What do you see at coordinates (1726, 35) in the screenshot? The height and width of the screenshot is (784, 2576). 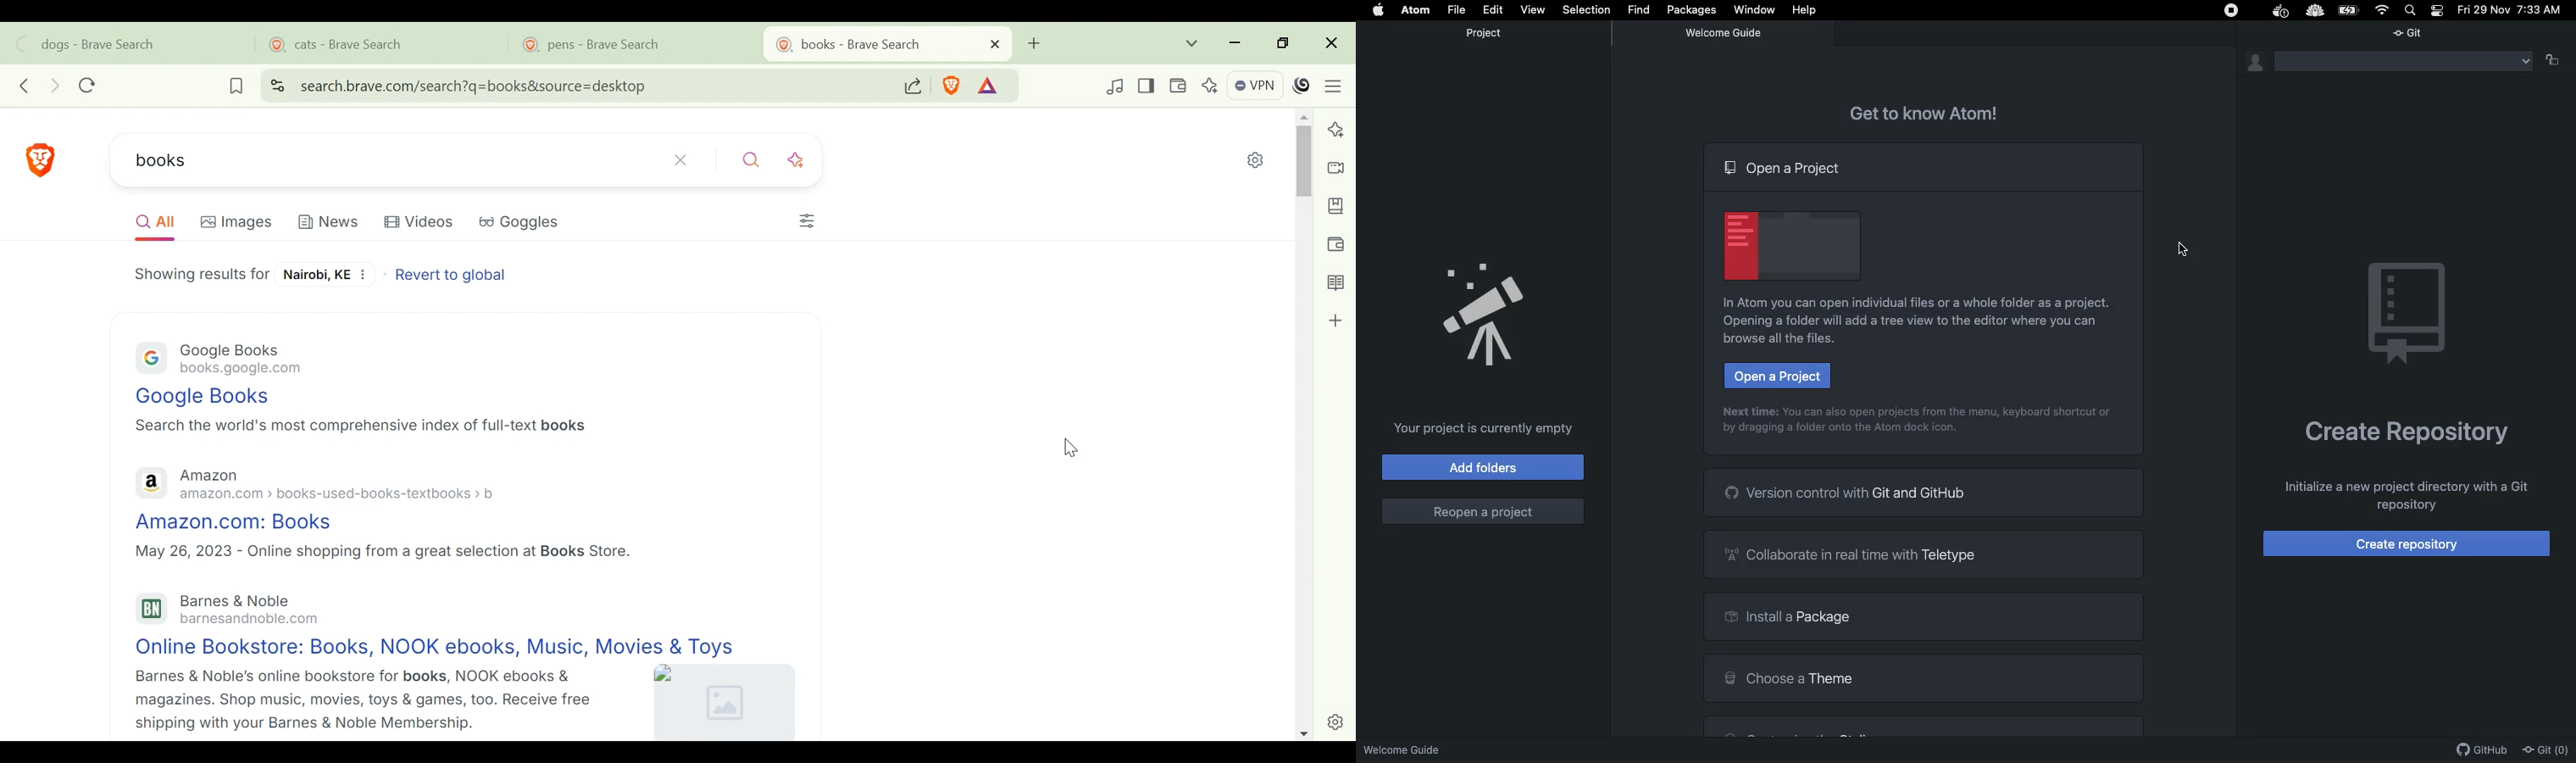 I see `Welcome guide` at bounding box center [1726, 35].